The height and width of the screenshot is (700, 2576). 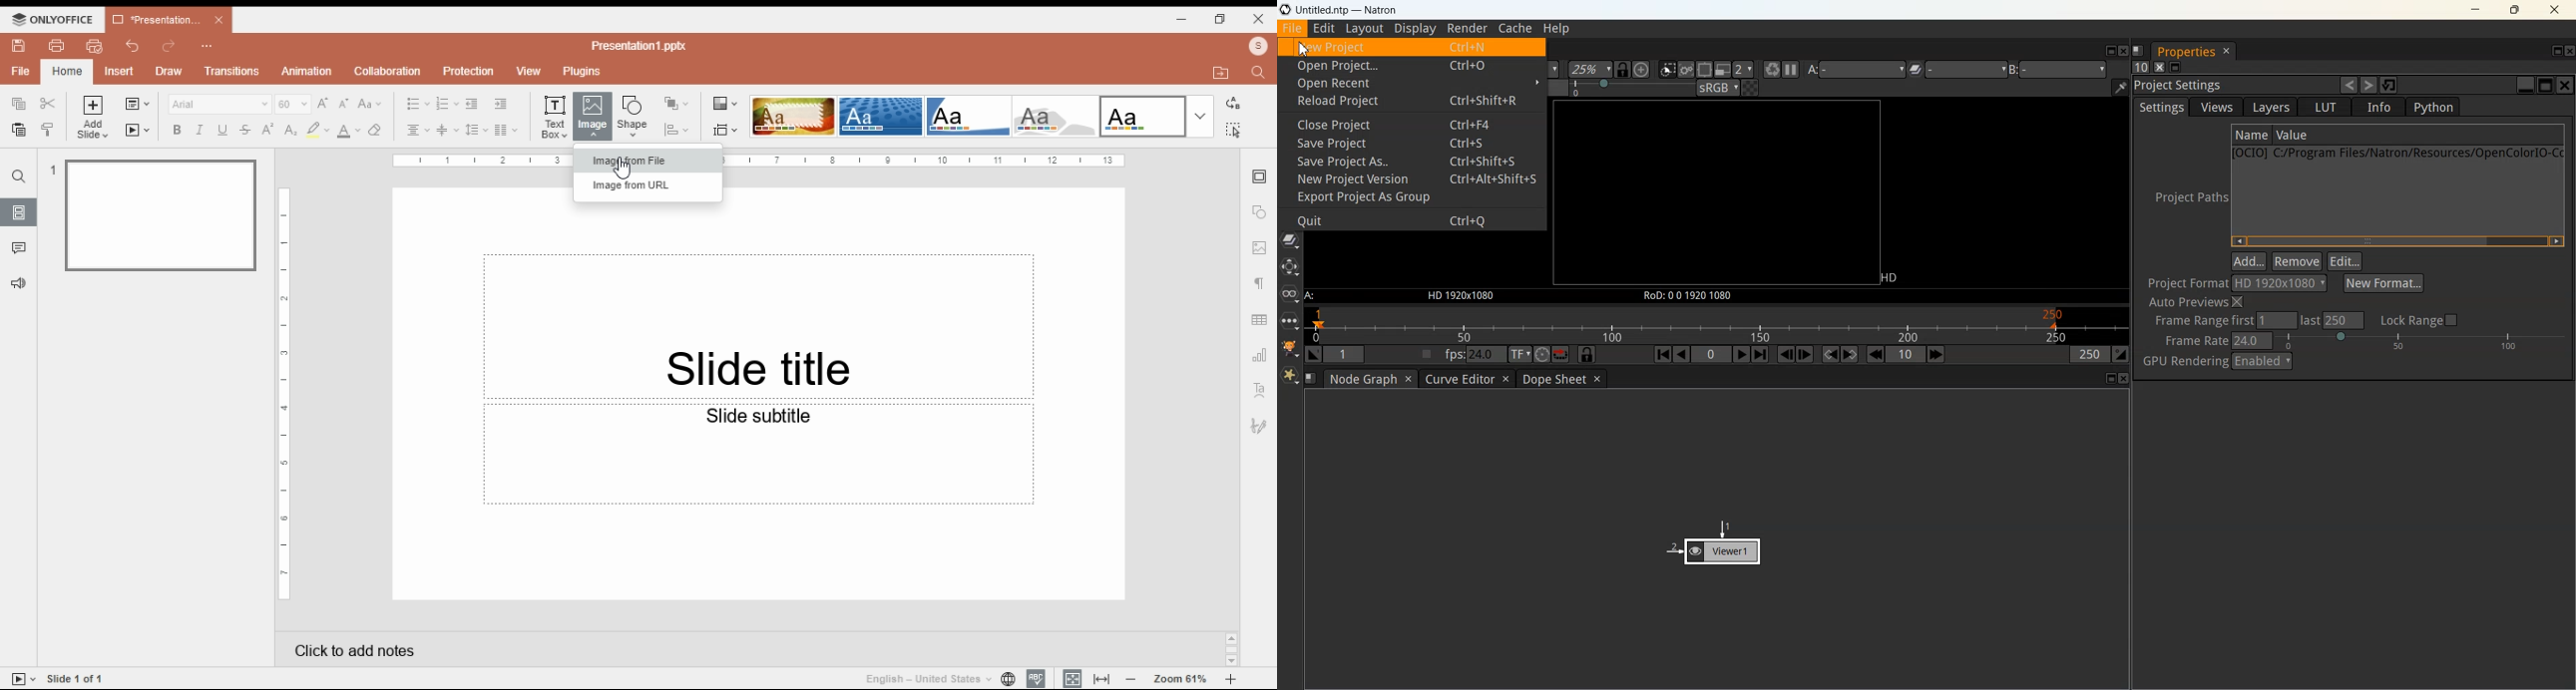 I want to click on view, so click(x=528, y=70).